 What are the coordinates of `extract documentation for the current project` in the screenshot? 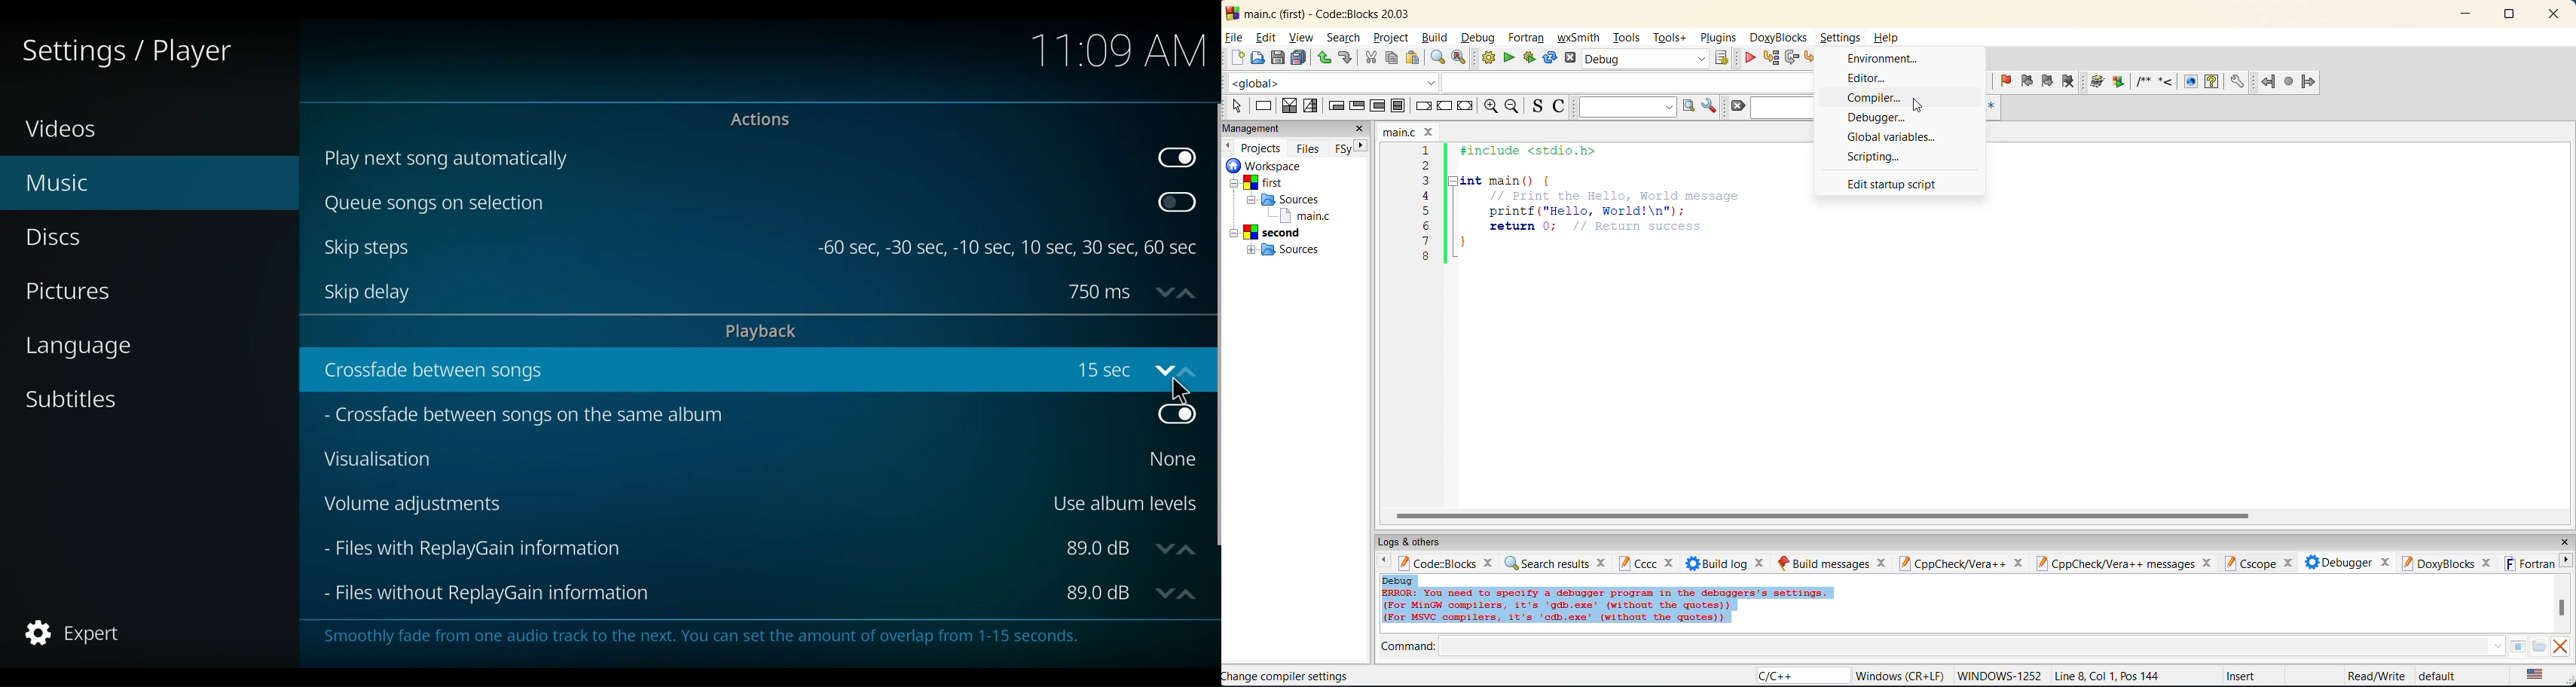 It's located at (2118, 85).